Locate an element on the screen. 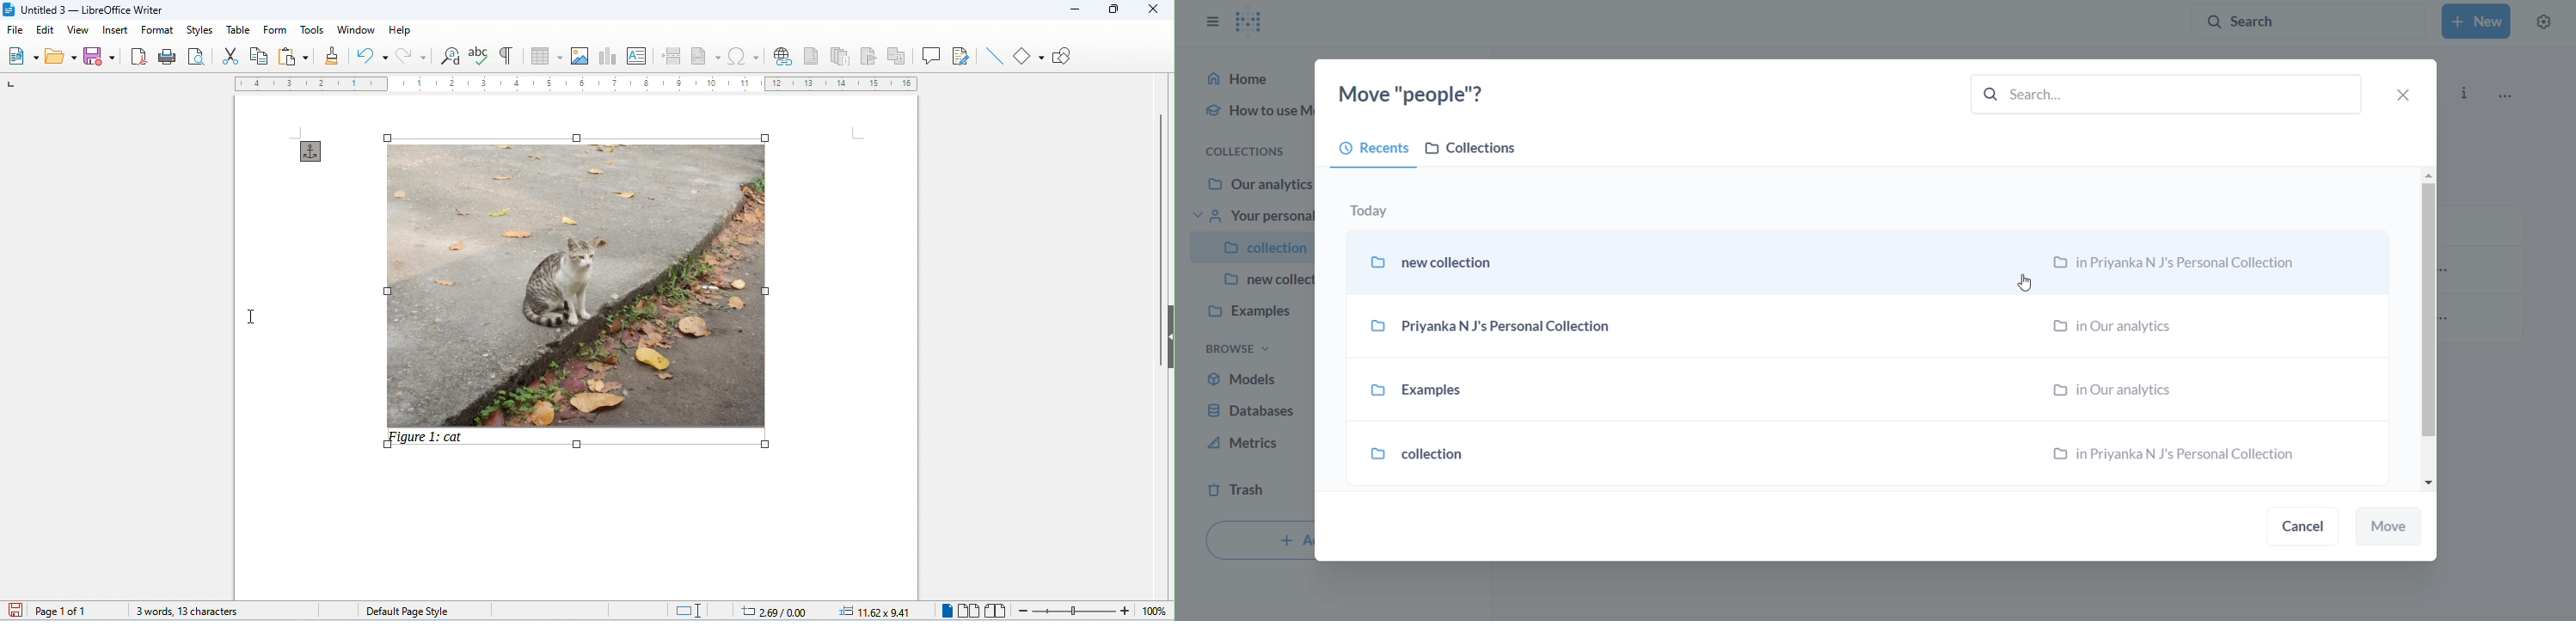 This screenshot has width=2576, height=644. insert comment is located at coordinates (932, 55).